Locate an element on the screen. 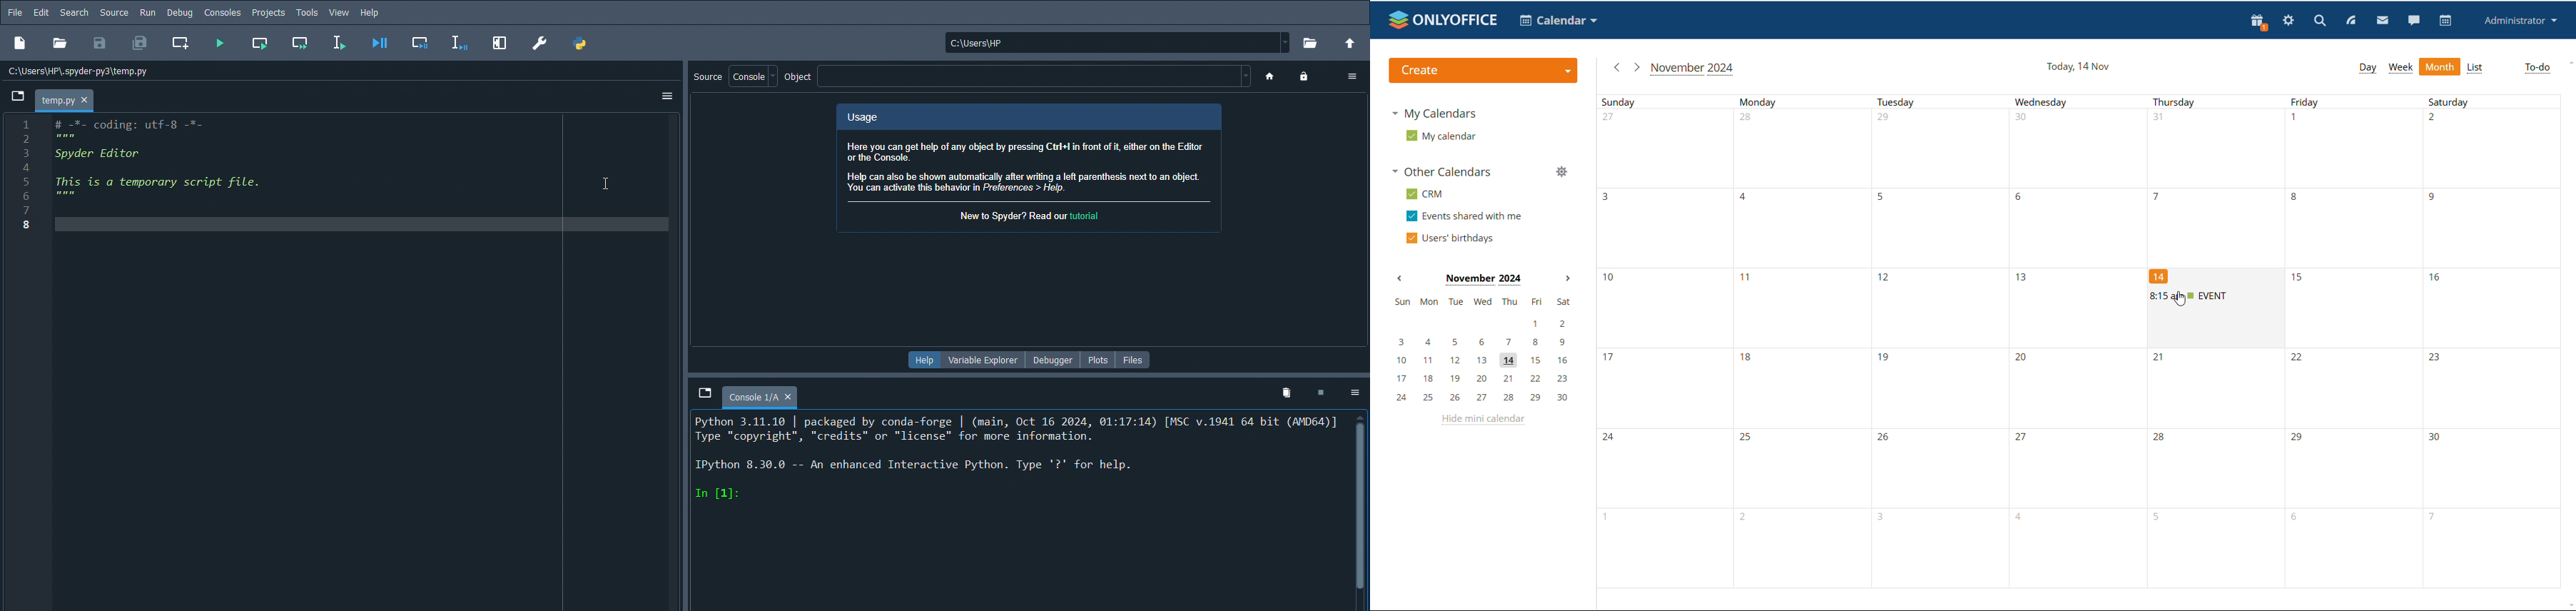  new to spyder ? read our tutorial is located at coordinates (1033, 216).